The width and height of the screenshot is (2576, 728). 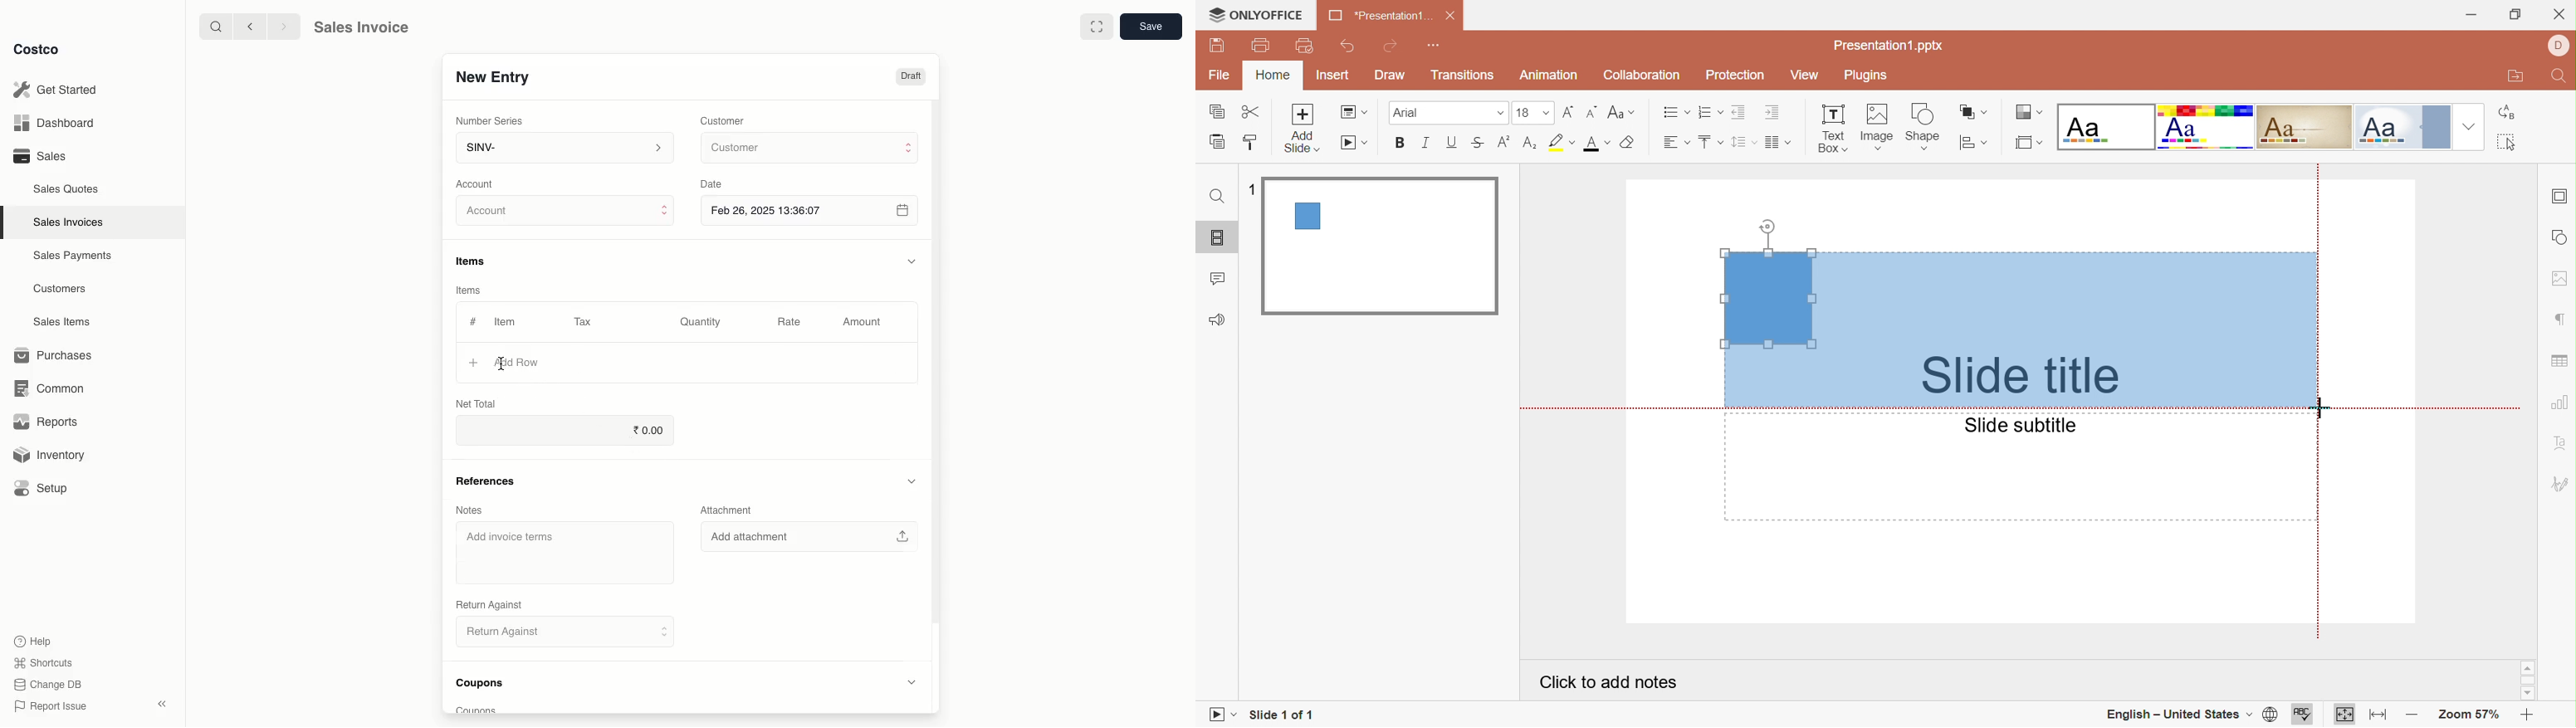 What do you see at coordinates (2529, 680) in the screenshot?
I see `Scroll bar` at bounding box center [2529, 680].